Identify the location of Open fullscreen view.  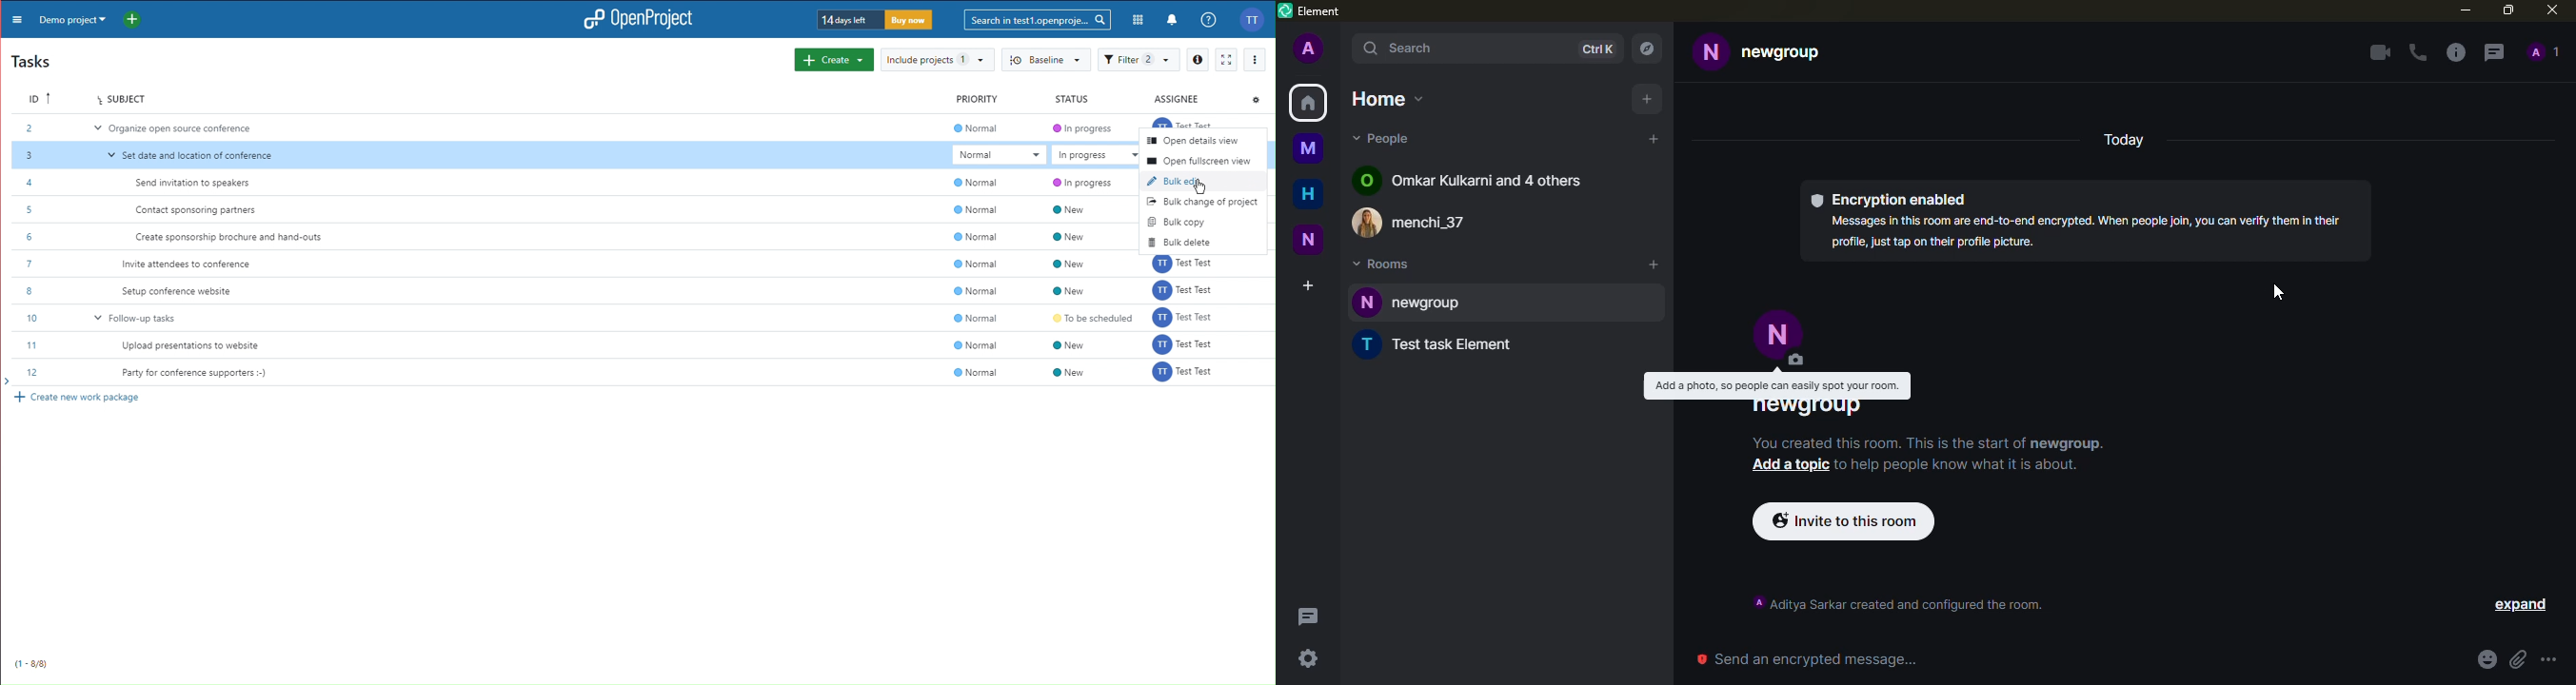
(1198, 160).